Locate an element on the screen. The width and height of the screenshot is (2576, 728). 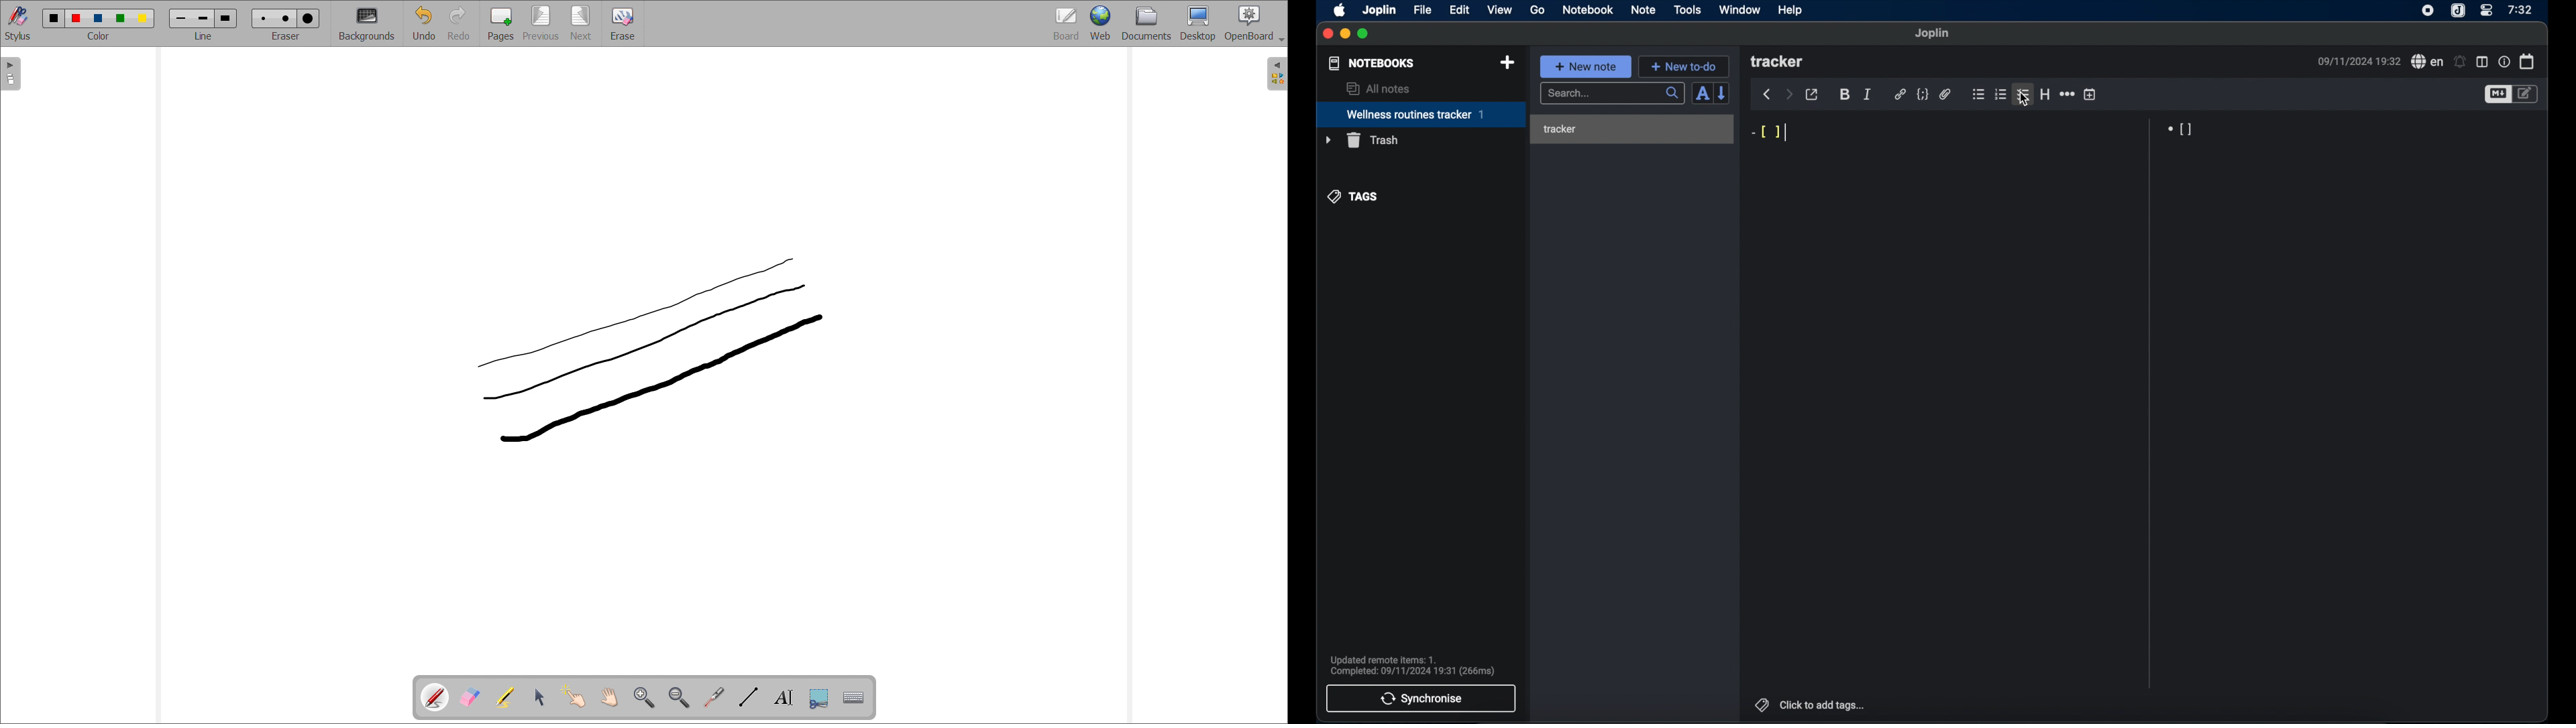
+ new note is located at coordinates (1586, 66).